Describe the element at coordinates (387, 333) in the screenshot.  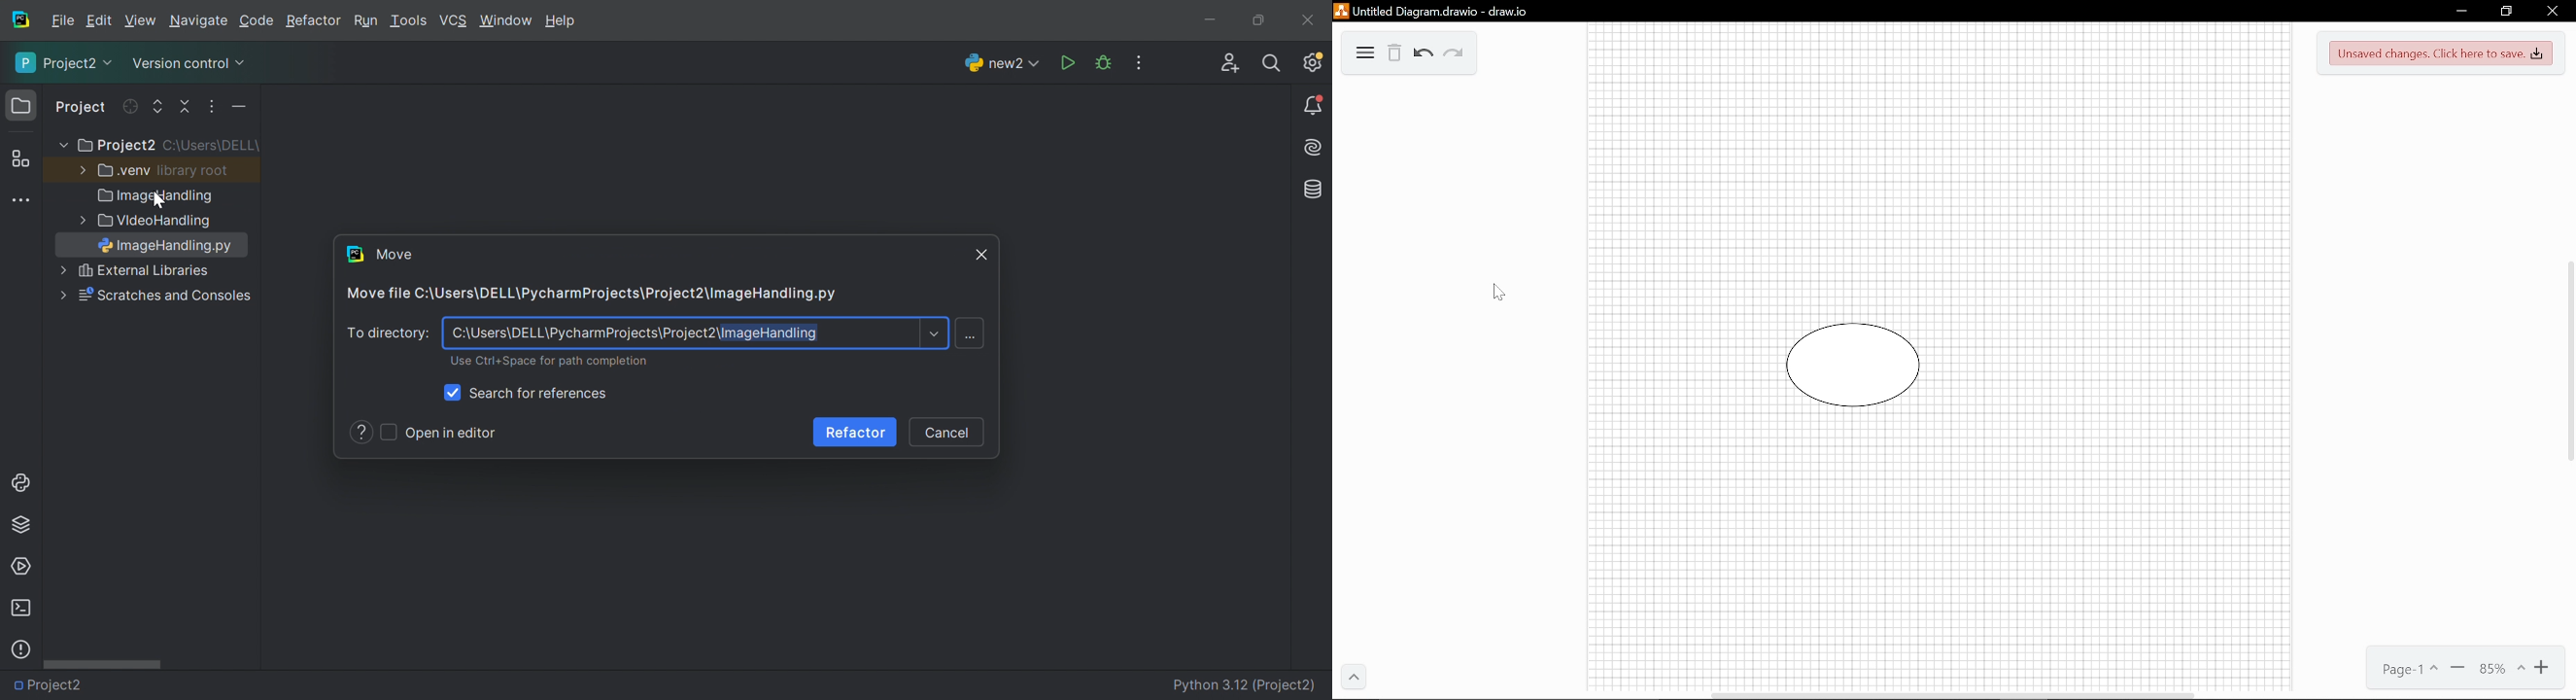
I see `To directory:` at that location.